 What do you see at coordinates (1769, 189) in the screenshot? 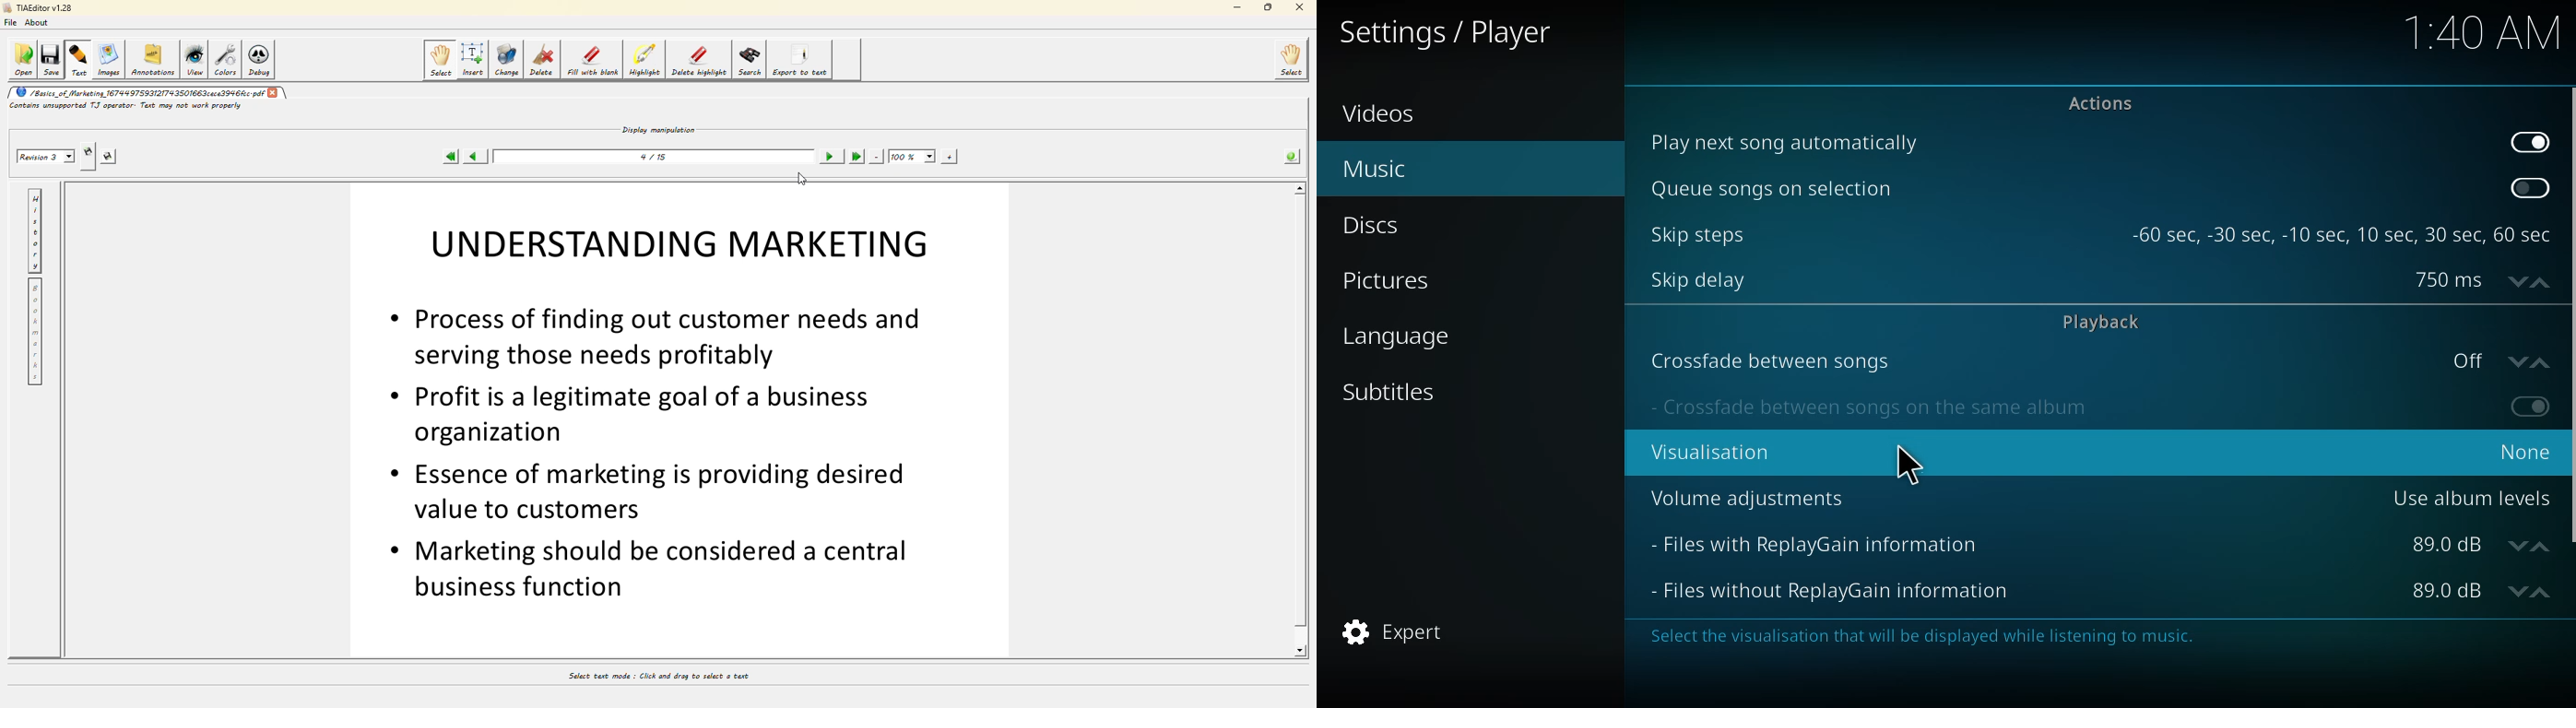
I see `queue song` at bounding box center [1769, 189].